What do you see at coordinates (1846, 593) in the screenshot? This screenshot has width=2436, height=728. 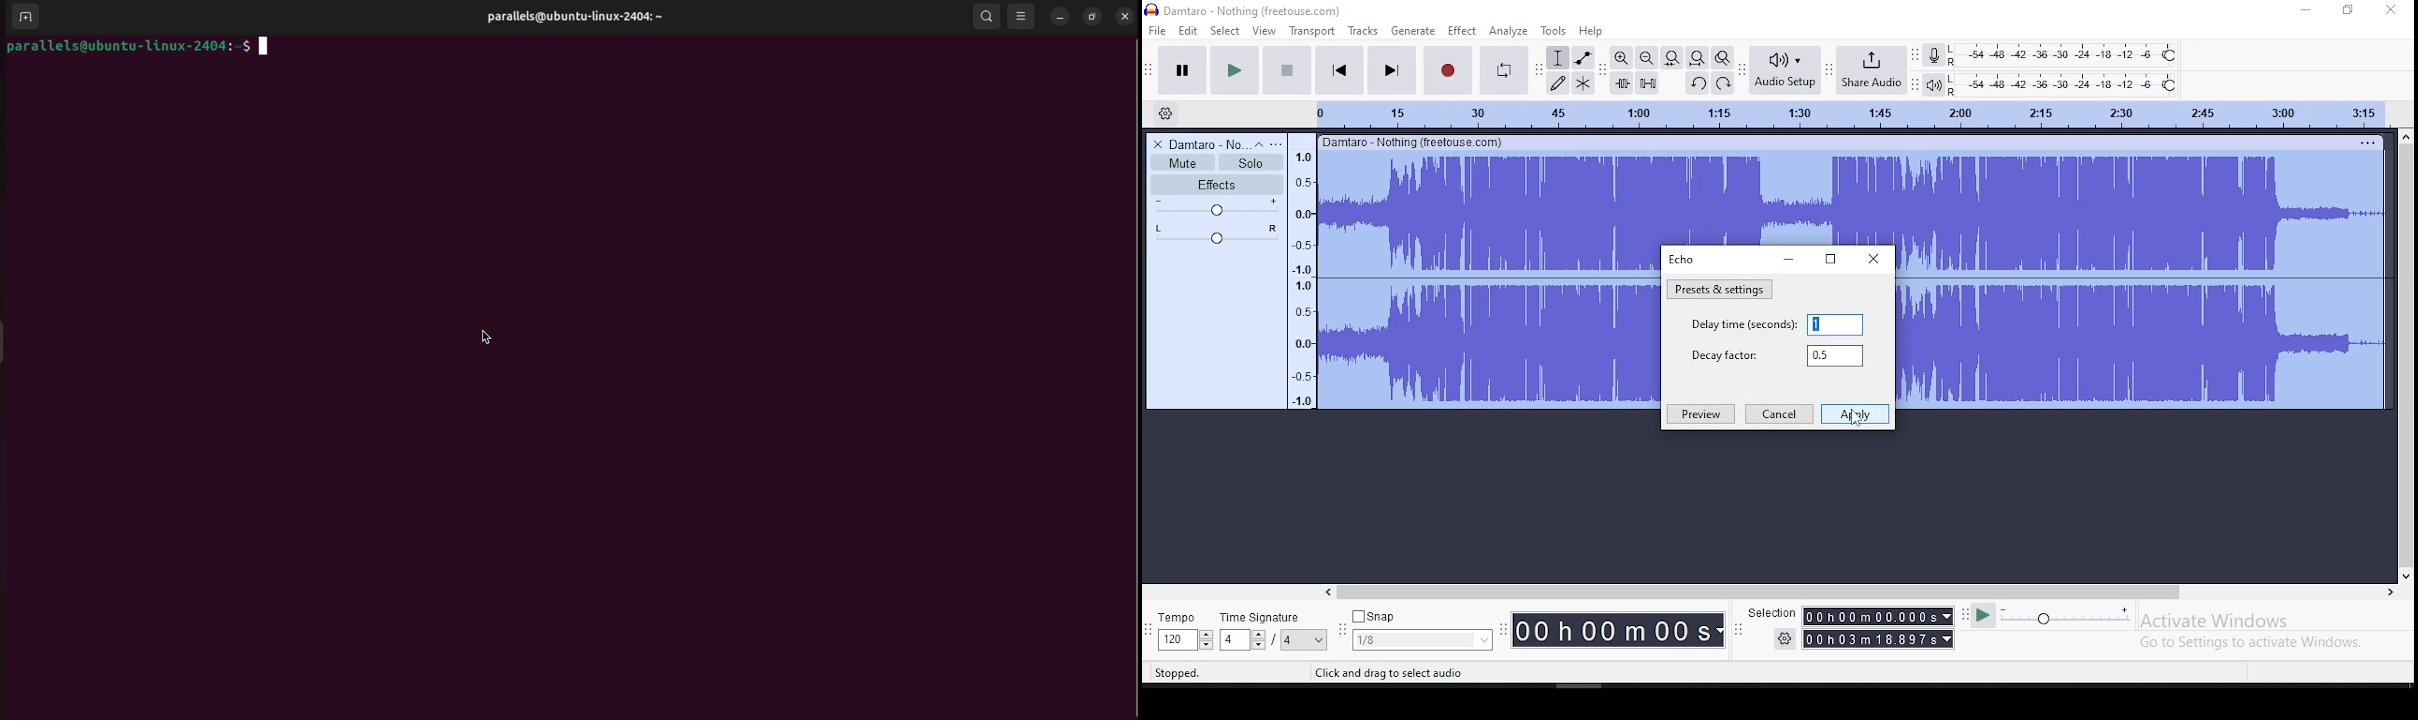 I see `Horizontal scrollbar` at bounding box center [1846, 593].